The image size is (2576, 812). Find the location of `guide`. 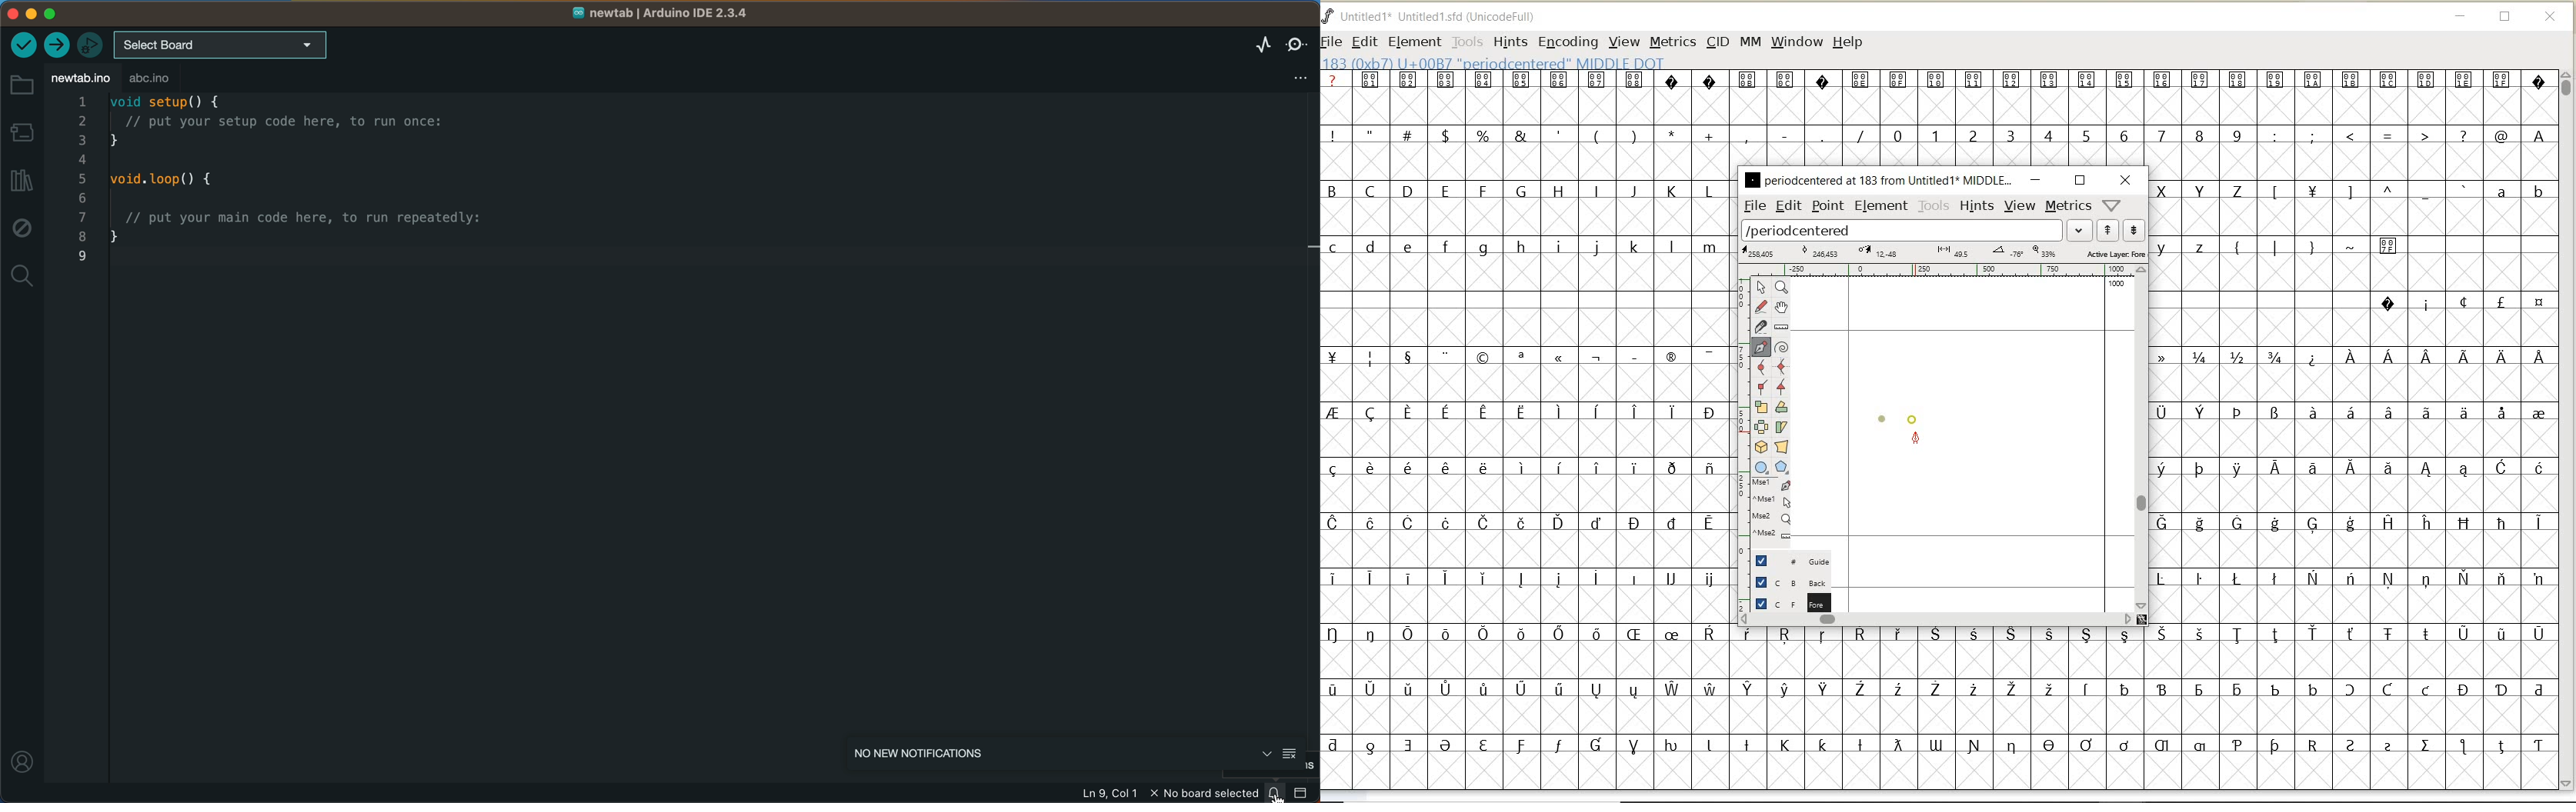

guide is located at coordinates (1787, 561).